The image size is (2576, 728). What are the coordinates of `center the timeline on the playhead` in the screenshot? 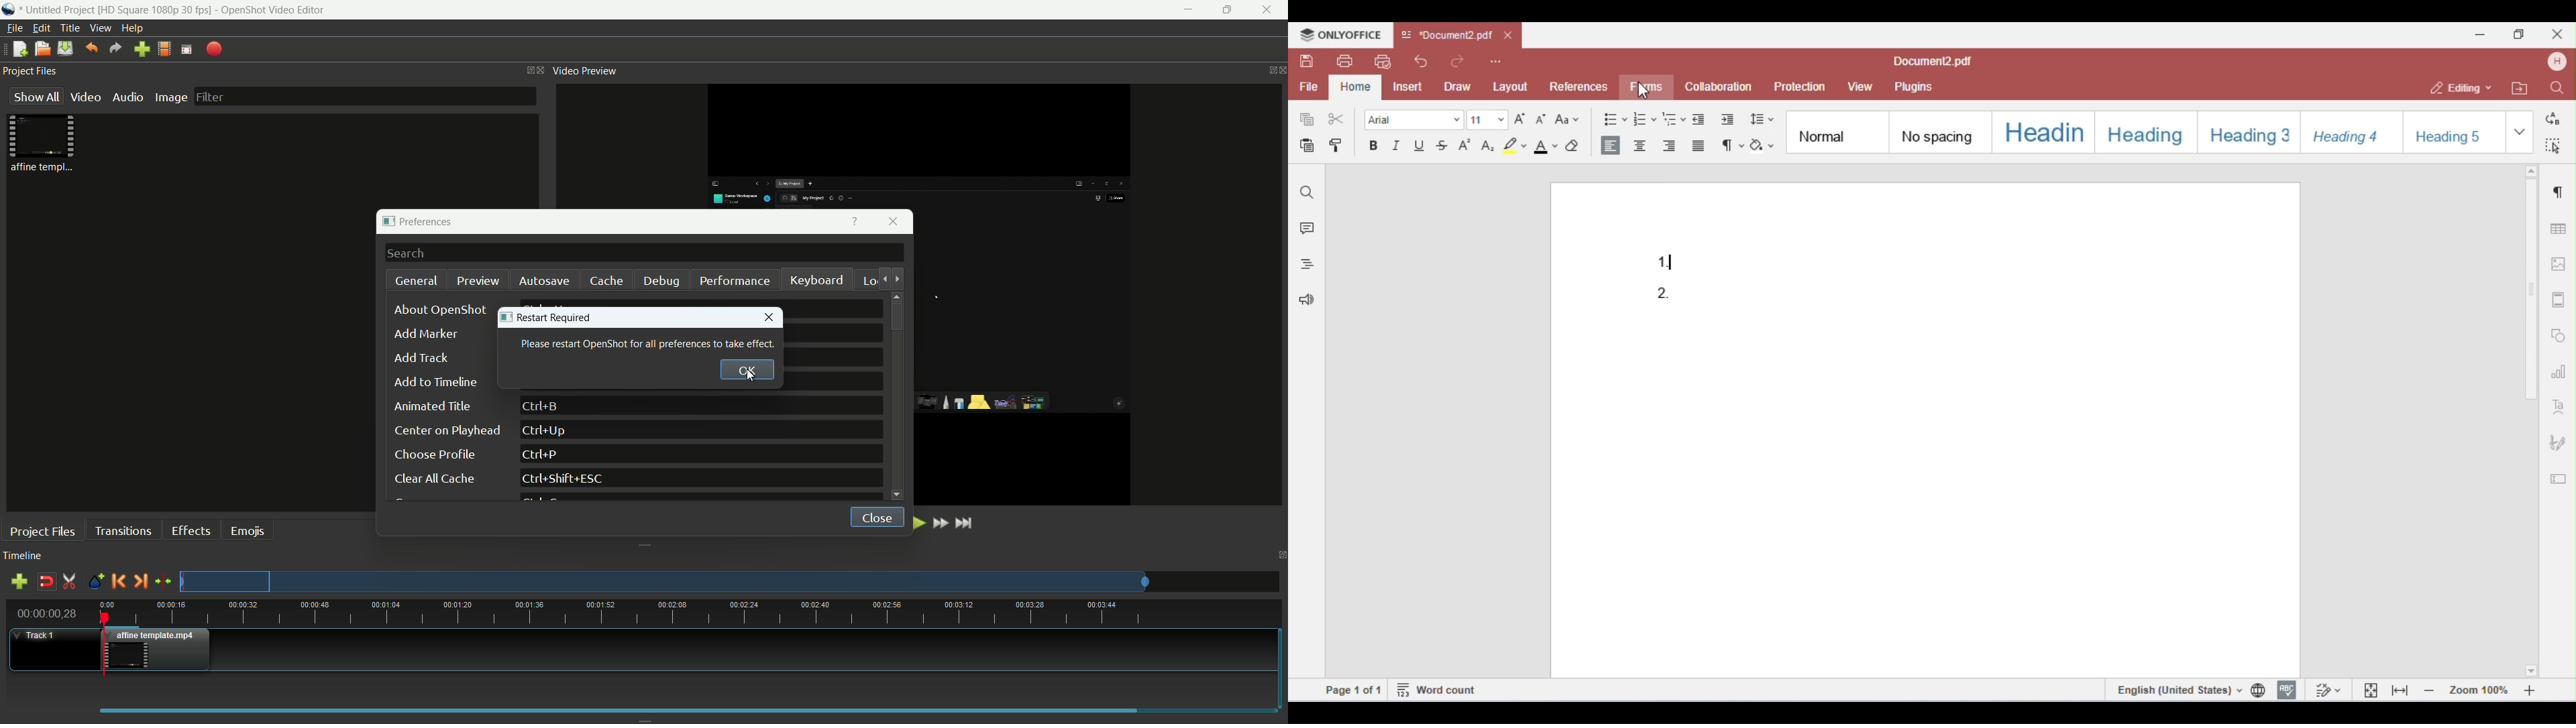 It's located at (163, 581).